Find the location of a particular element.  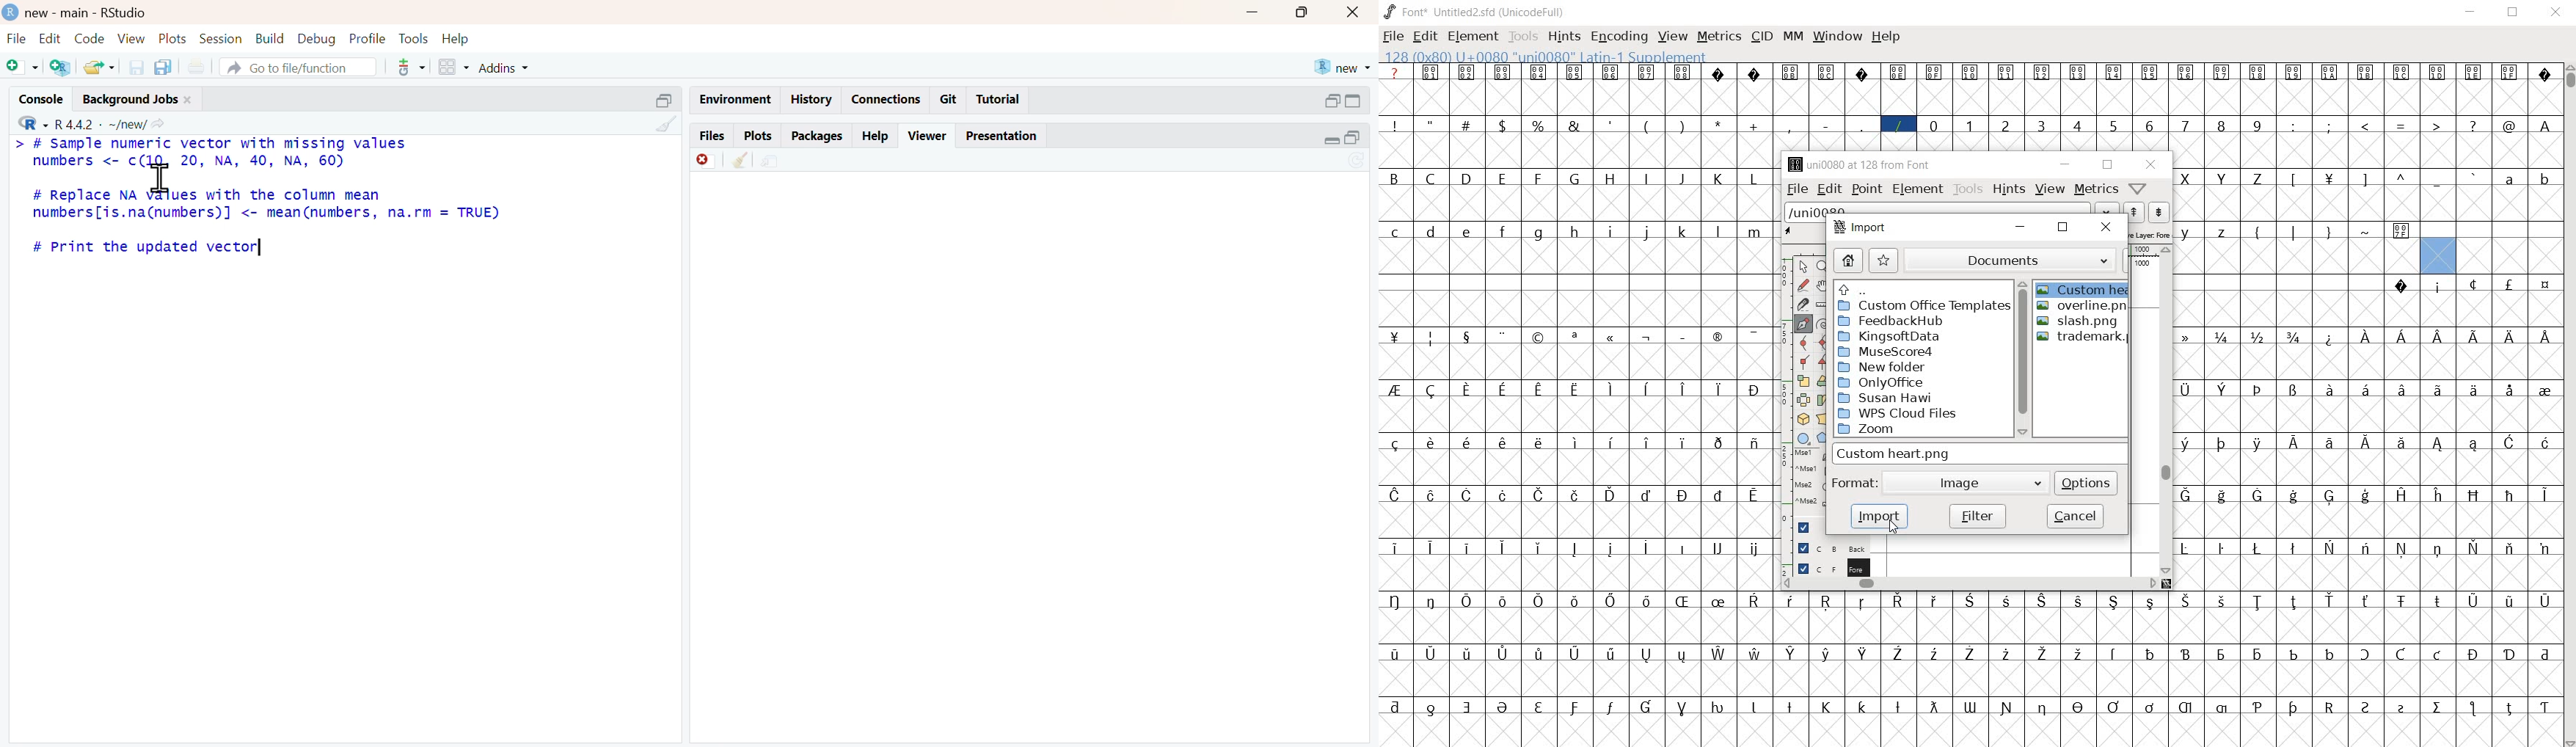

glyph is located at coordinates (1646, 707).